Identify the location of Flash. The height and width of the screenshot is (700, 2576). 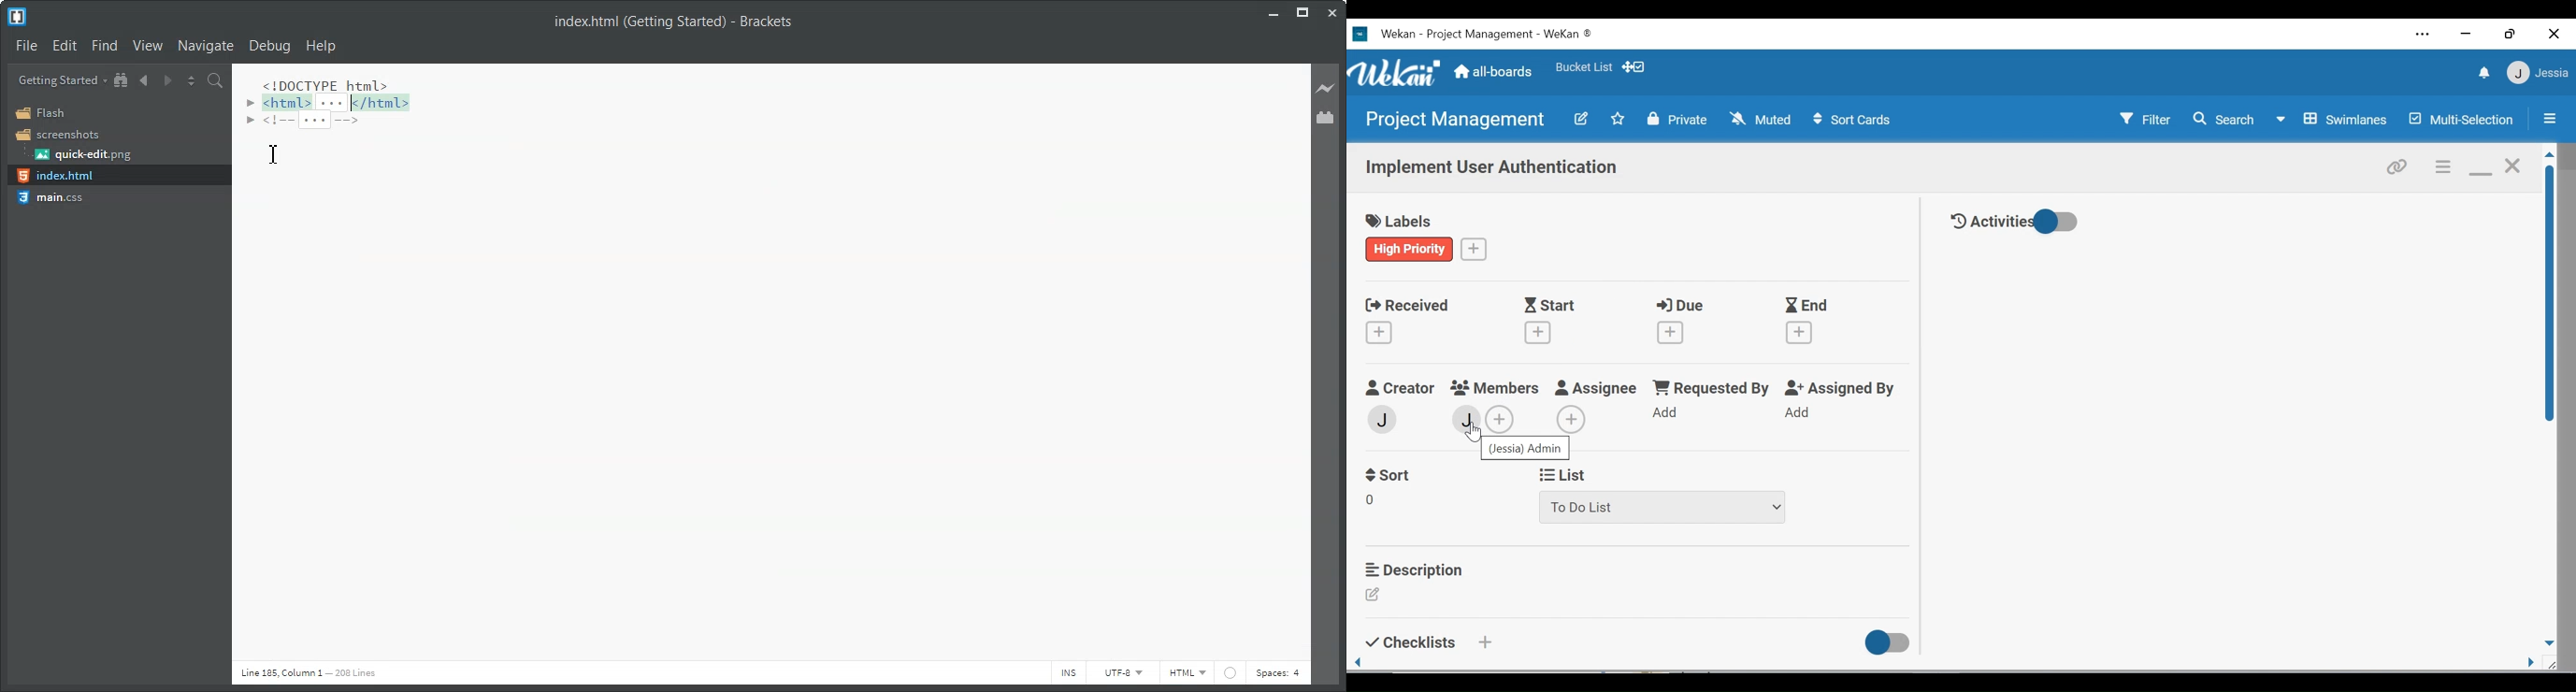
(47, 113).